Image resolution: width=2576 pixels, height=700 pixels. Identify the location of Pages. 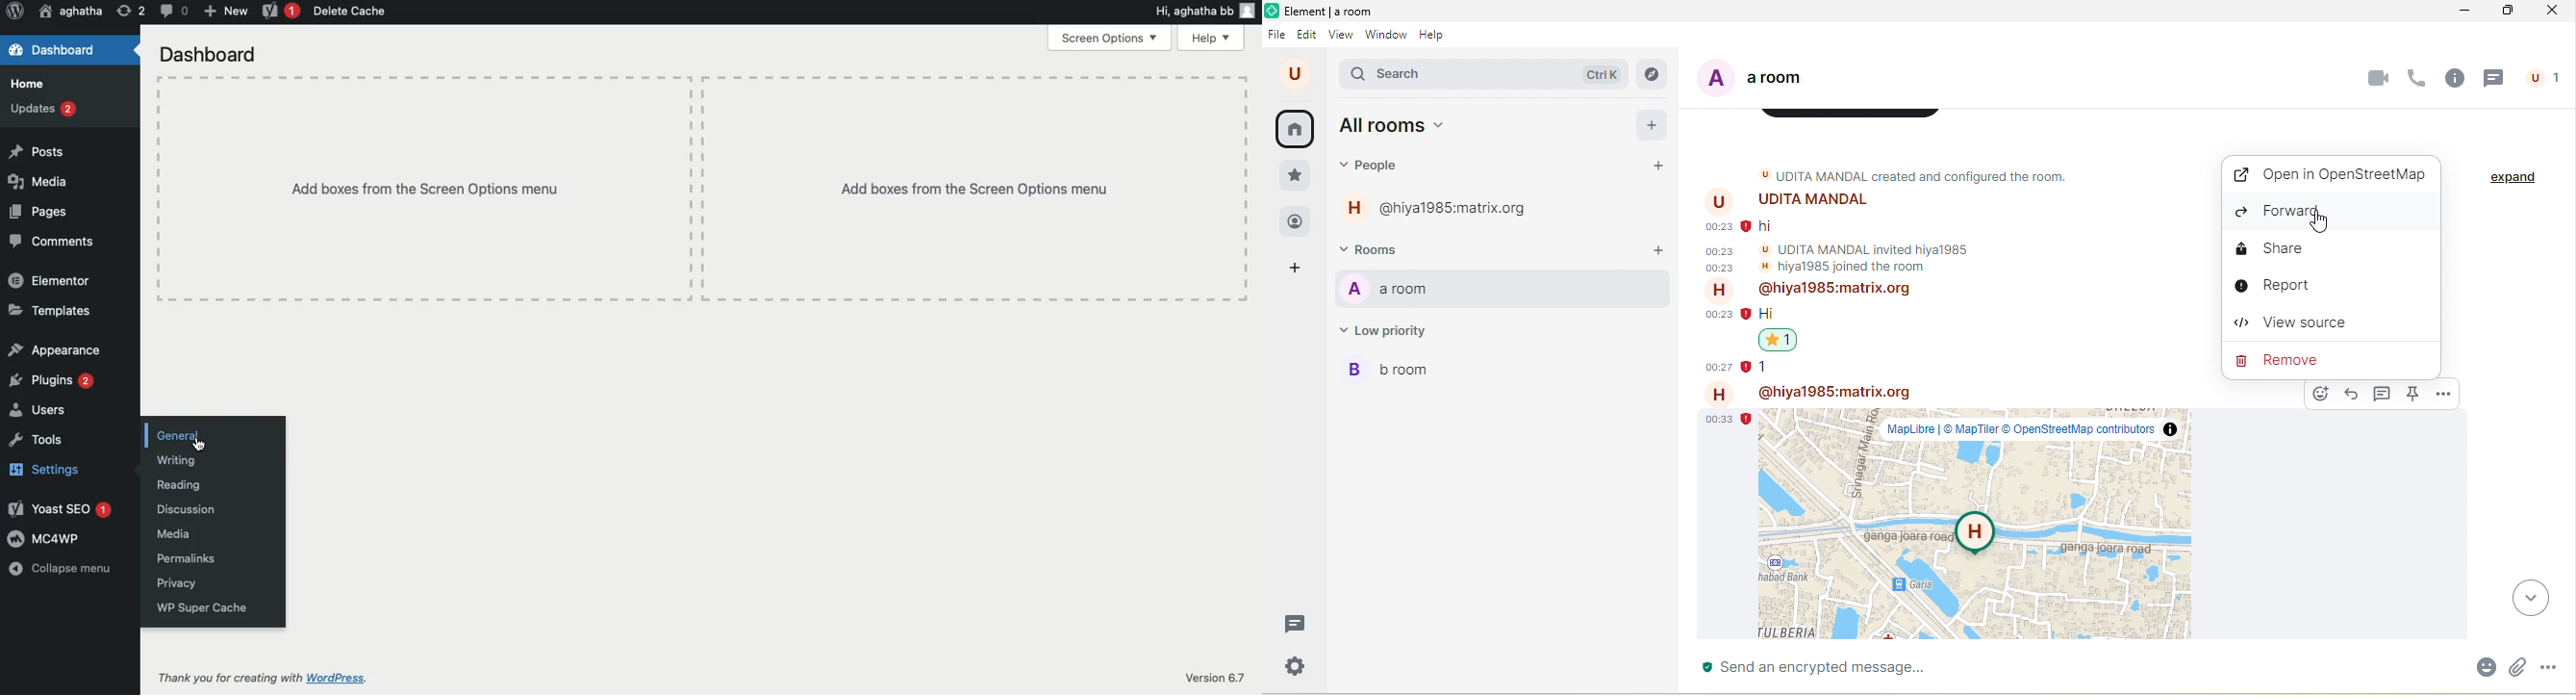
(36, 214).